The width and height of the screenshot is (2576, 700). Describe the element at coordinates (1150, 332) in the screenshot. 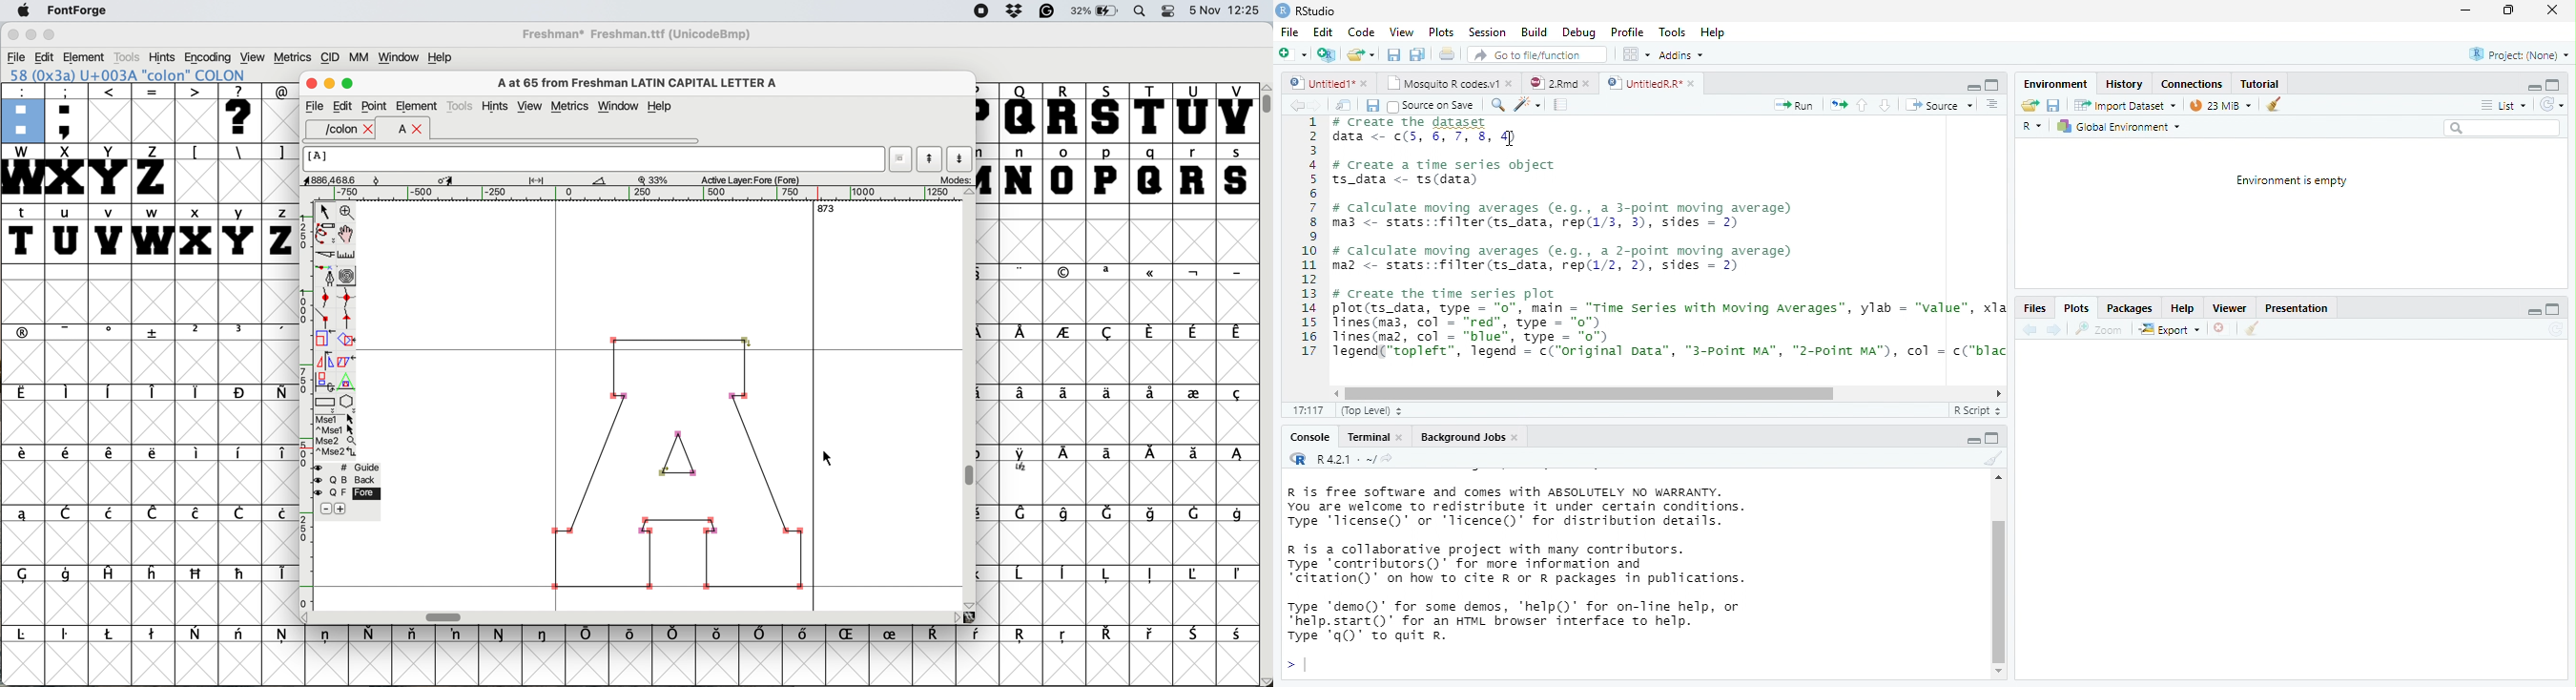

I see `symbol` at that location.